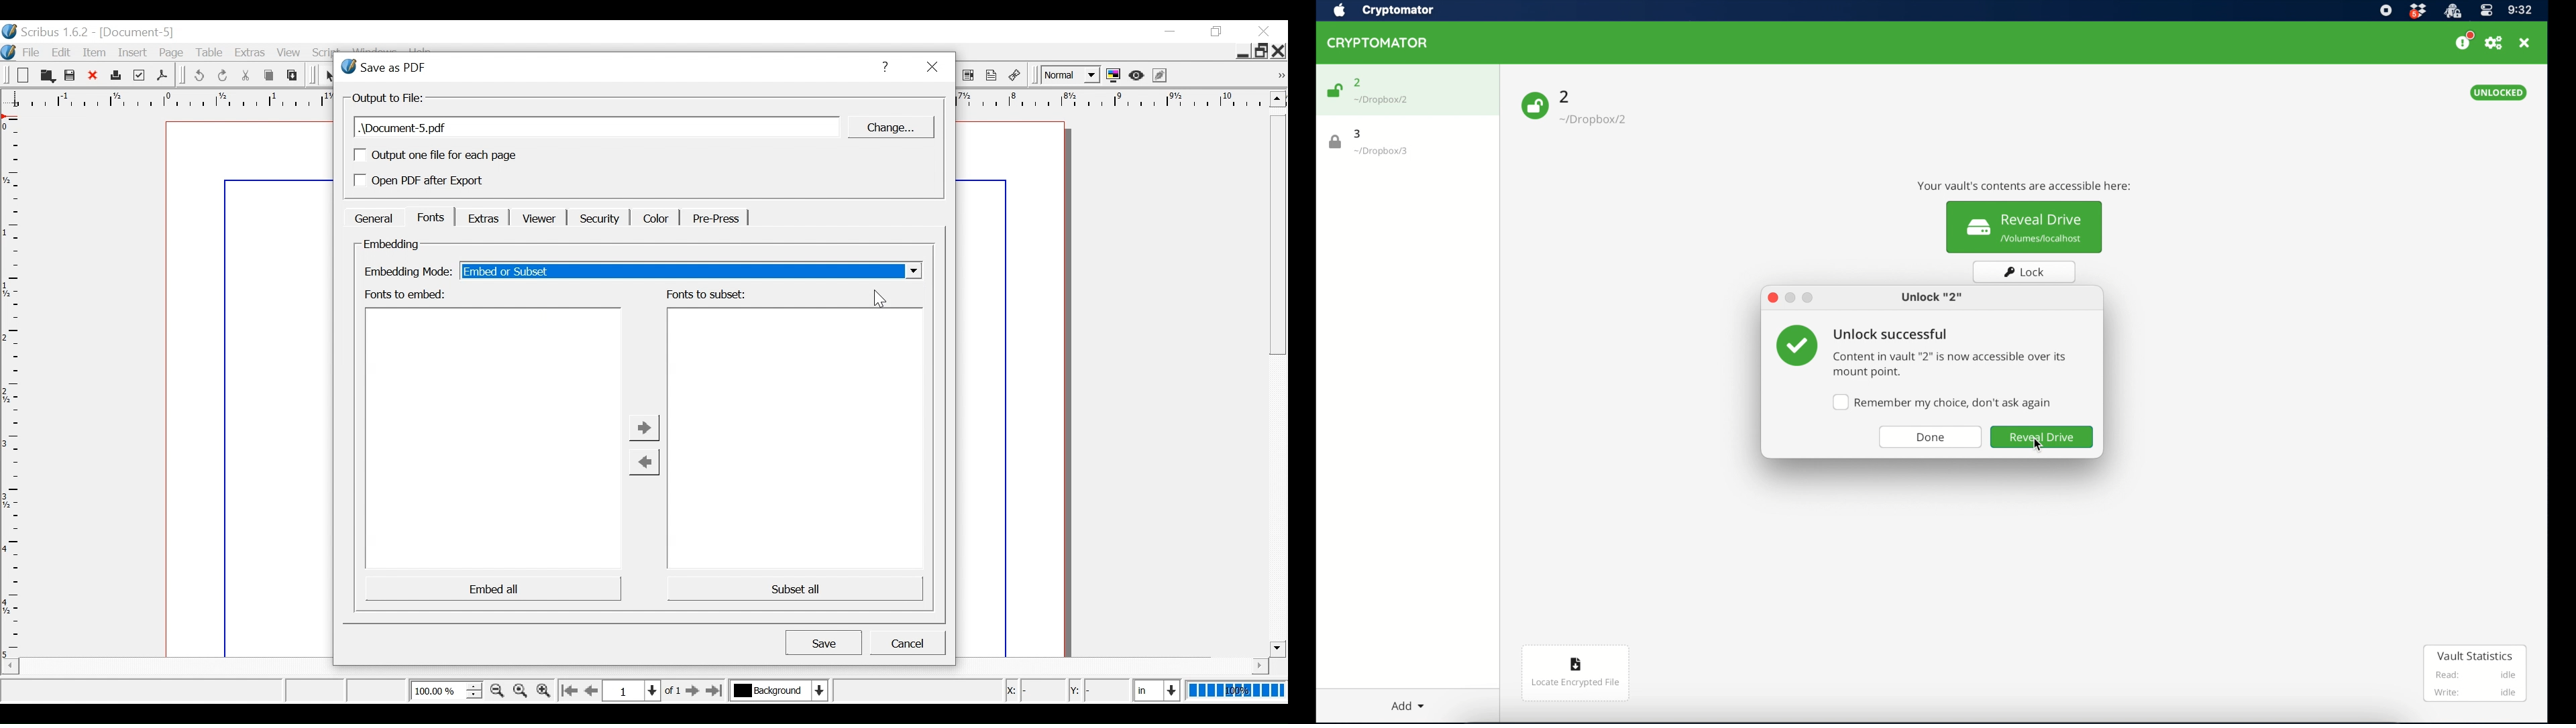 Image resolution: width=2576 pixels, height=728 pixels. I want to click on Subset Preview, so click(796, 438).